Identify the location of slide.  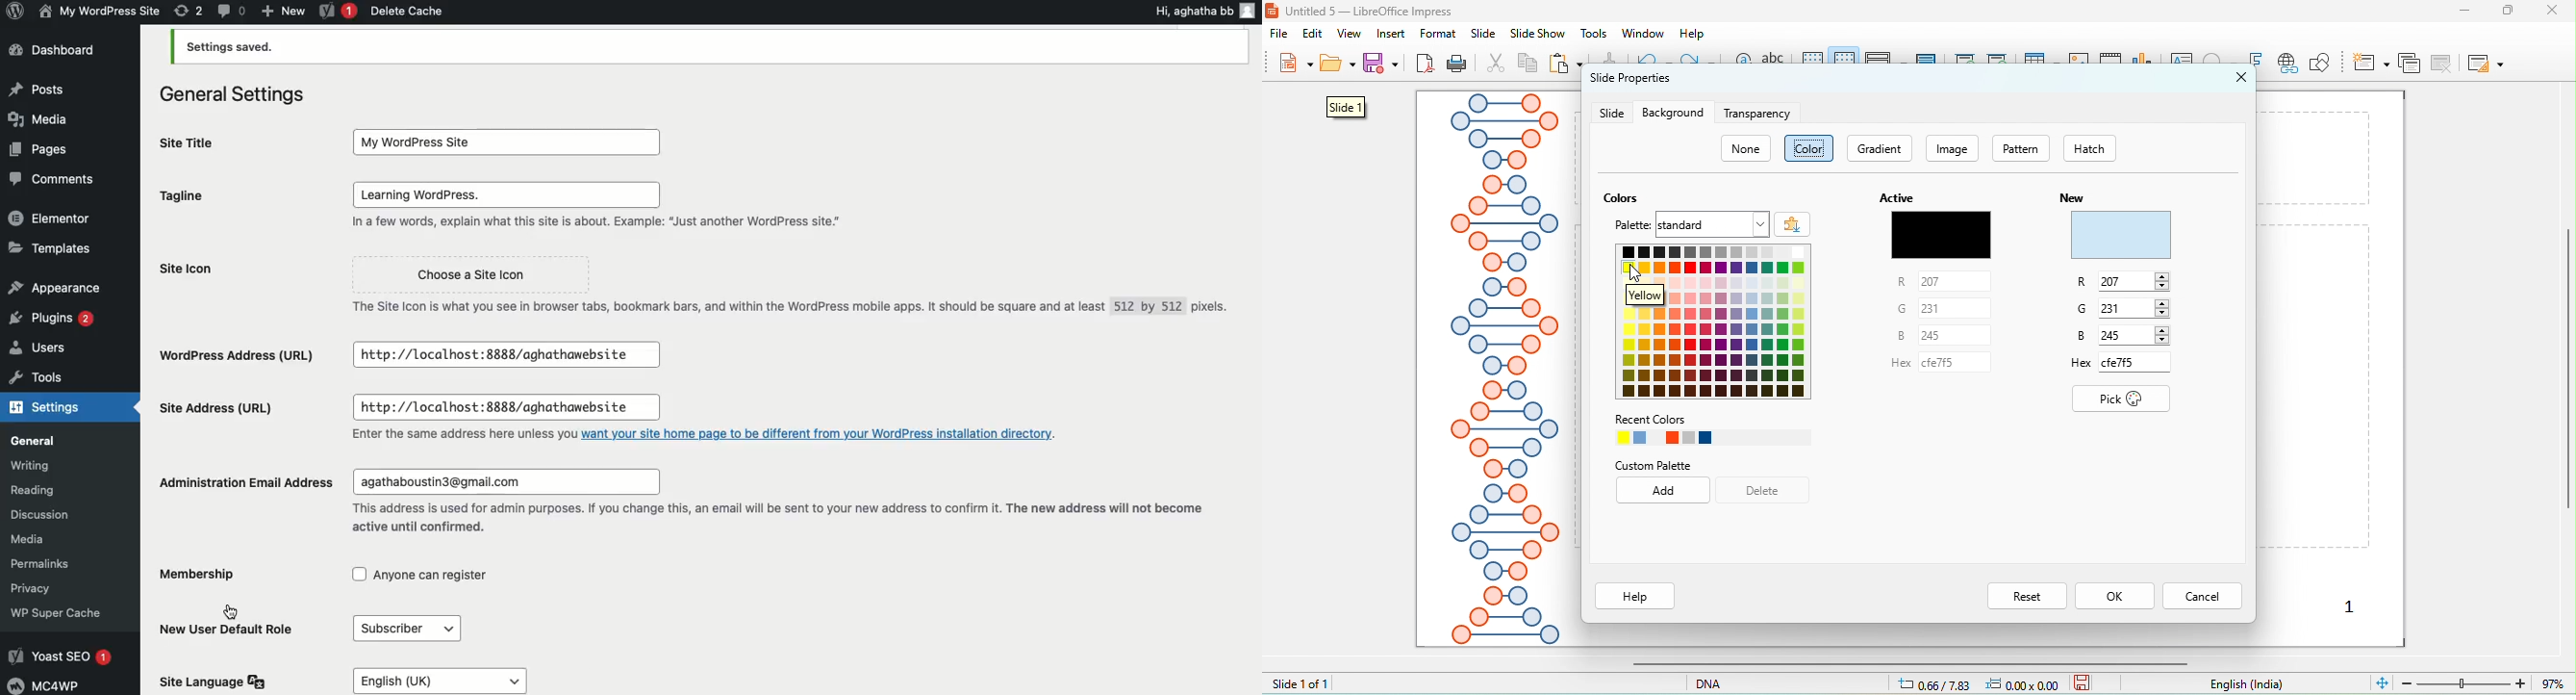
(1611, 114).